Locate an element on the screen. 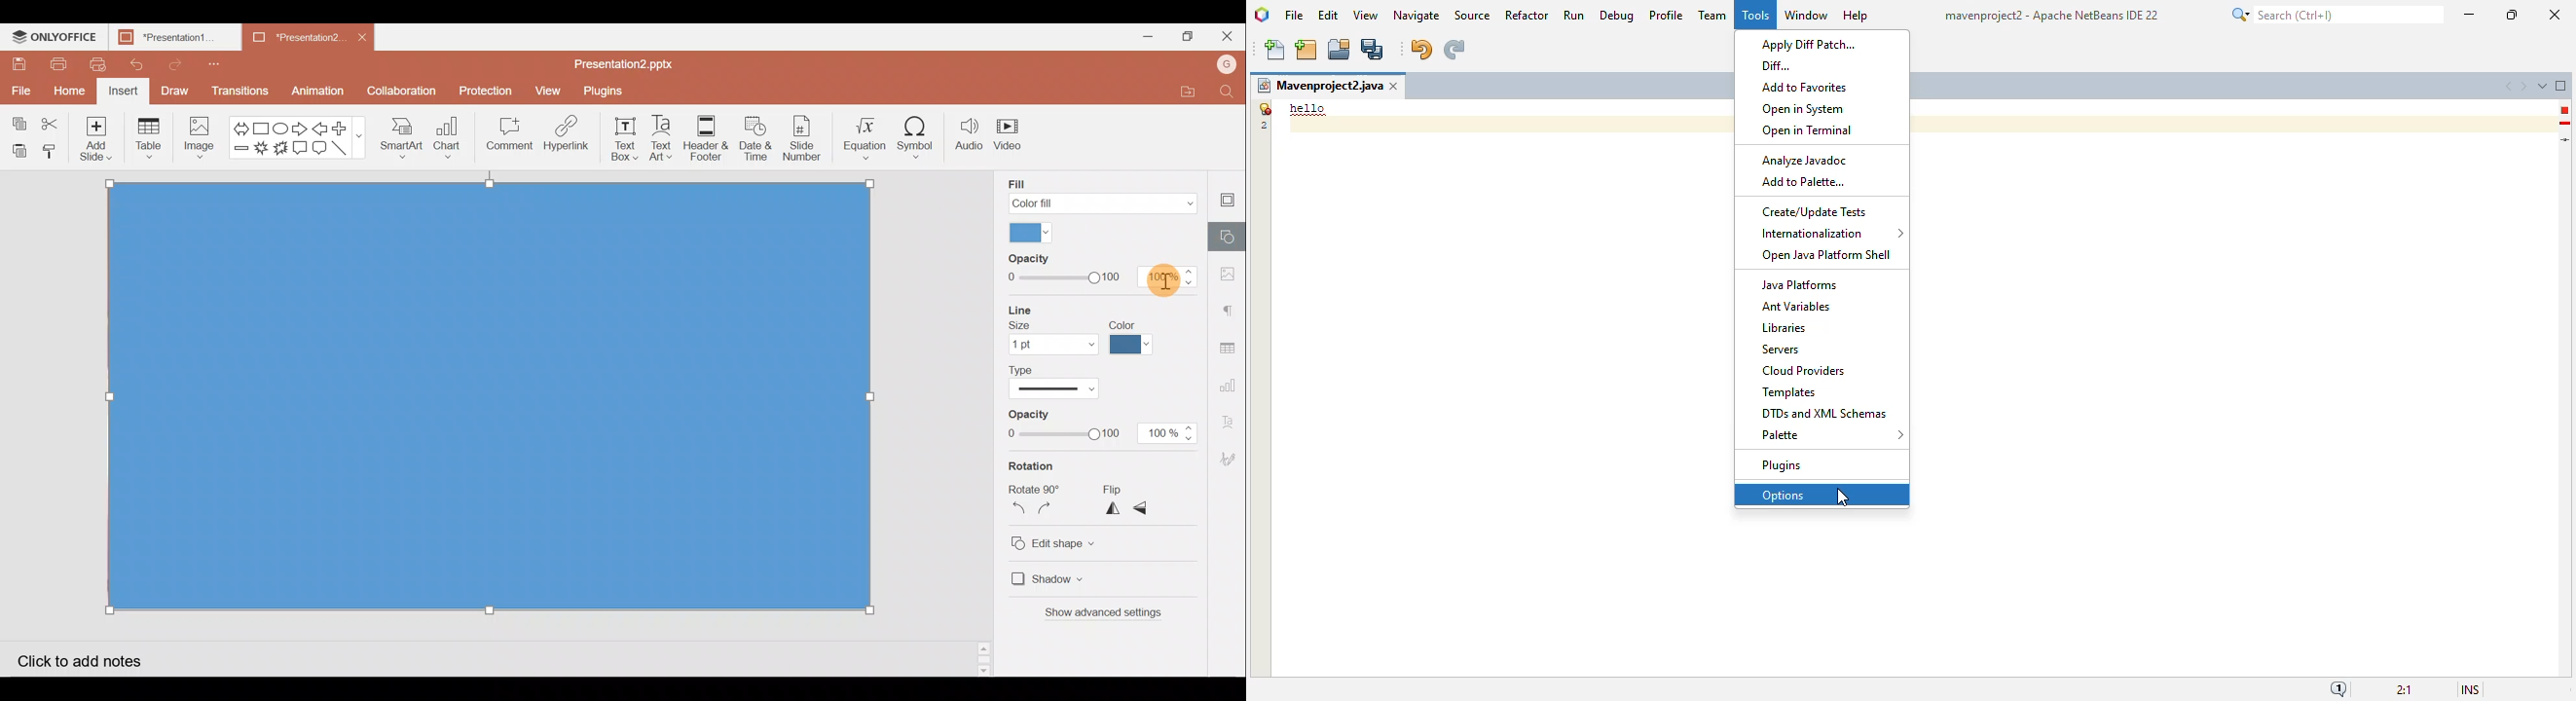  Maximize is located at coordinates (1186, 35).